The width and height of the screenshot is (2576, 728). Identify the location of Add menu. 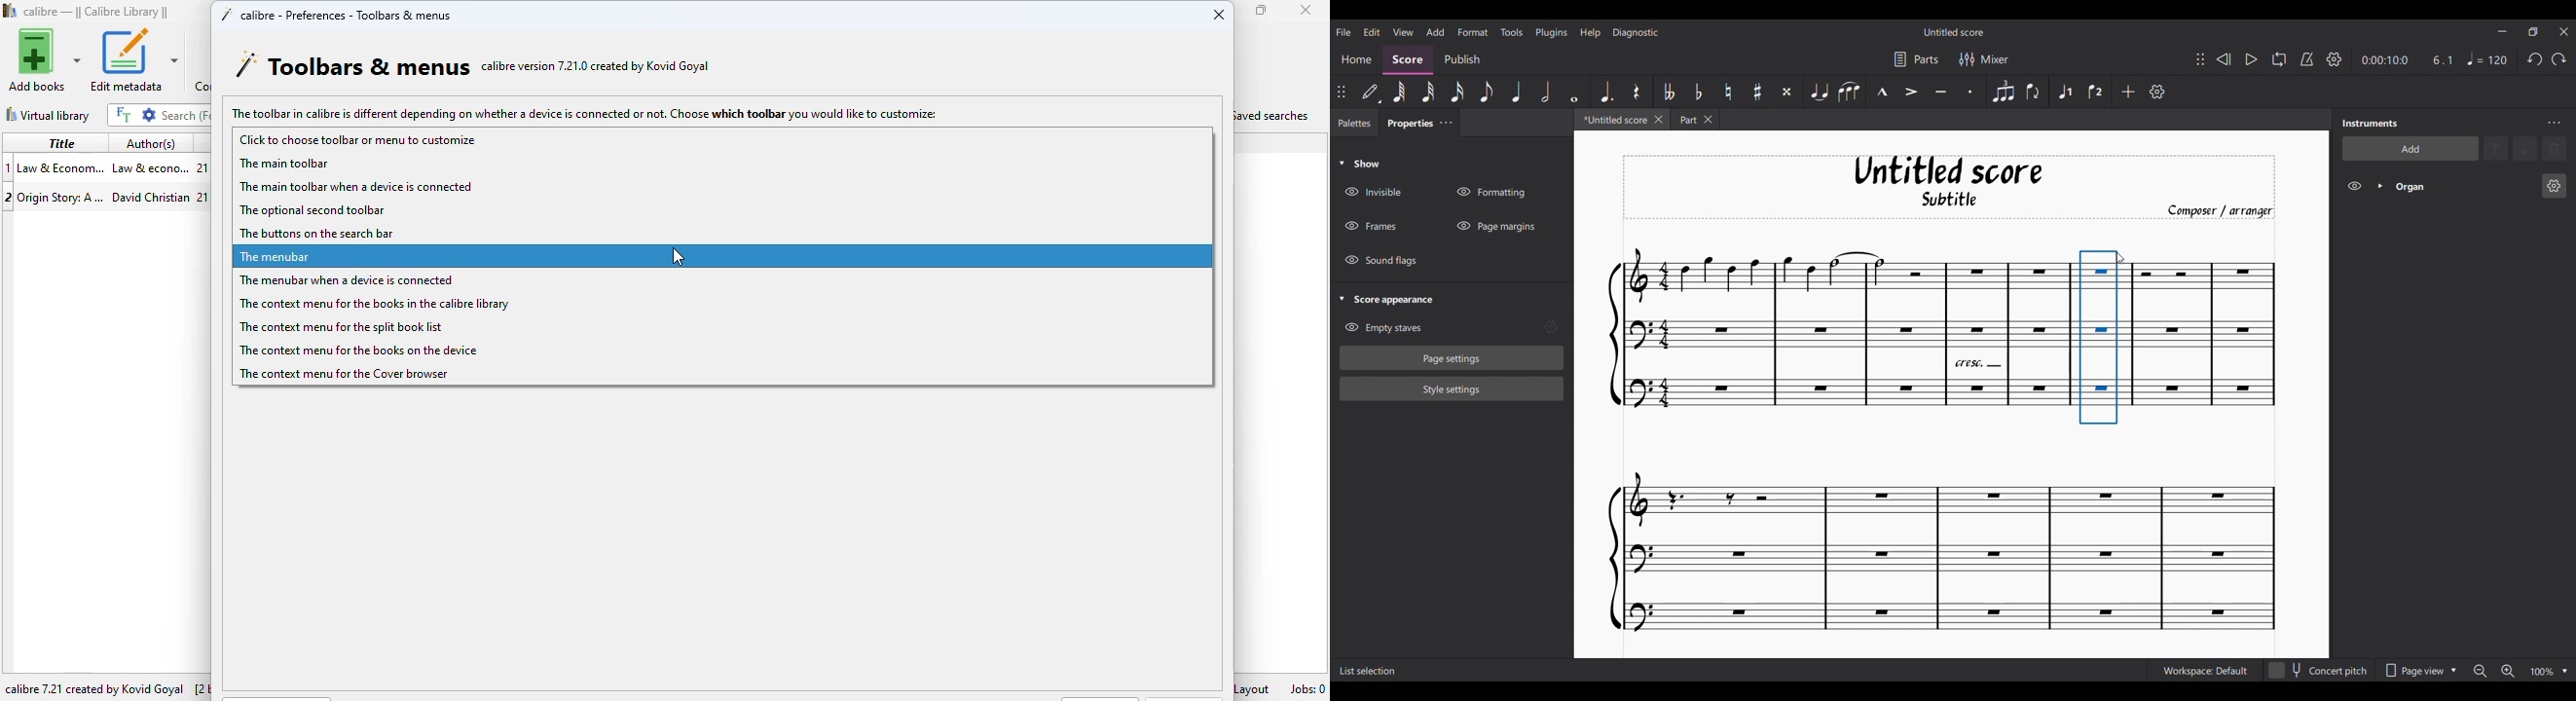
(1435, 31).